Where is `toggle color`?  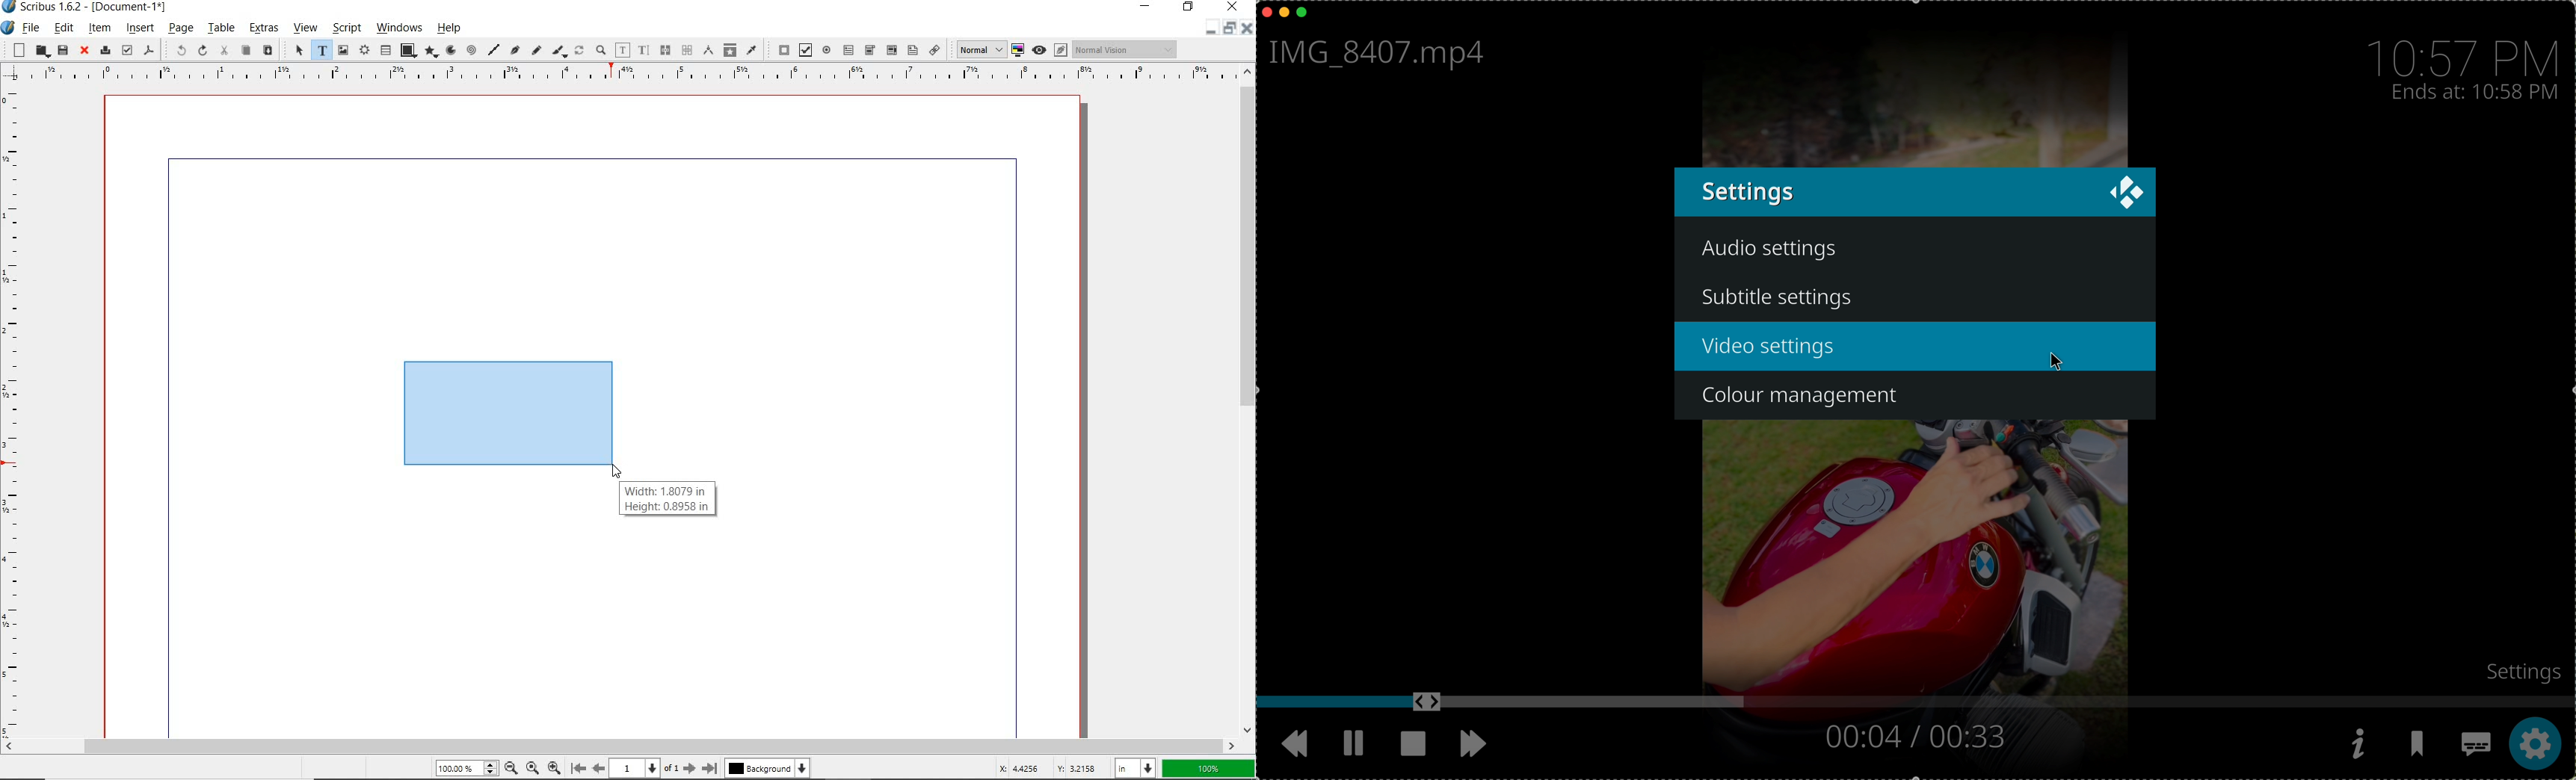 toggle color is located at coordinates (1019, 49).